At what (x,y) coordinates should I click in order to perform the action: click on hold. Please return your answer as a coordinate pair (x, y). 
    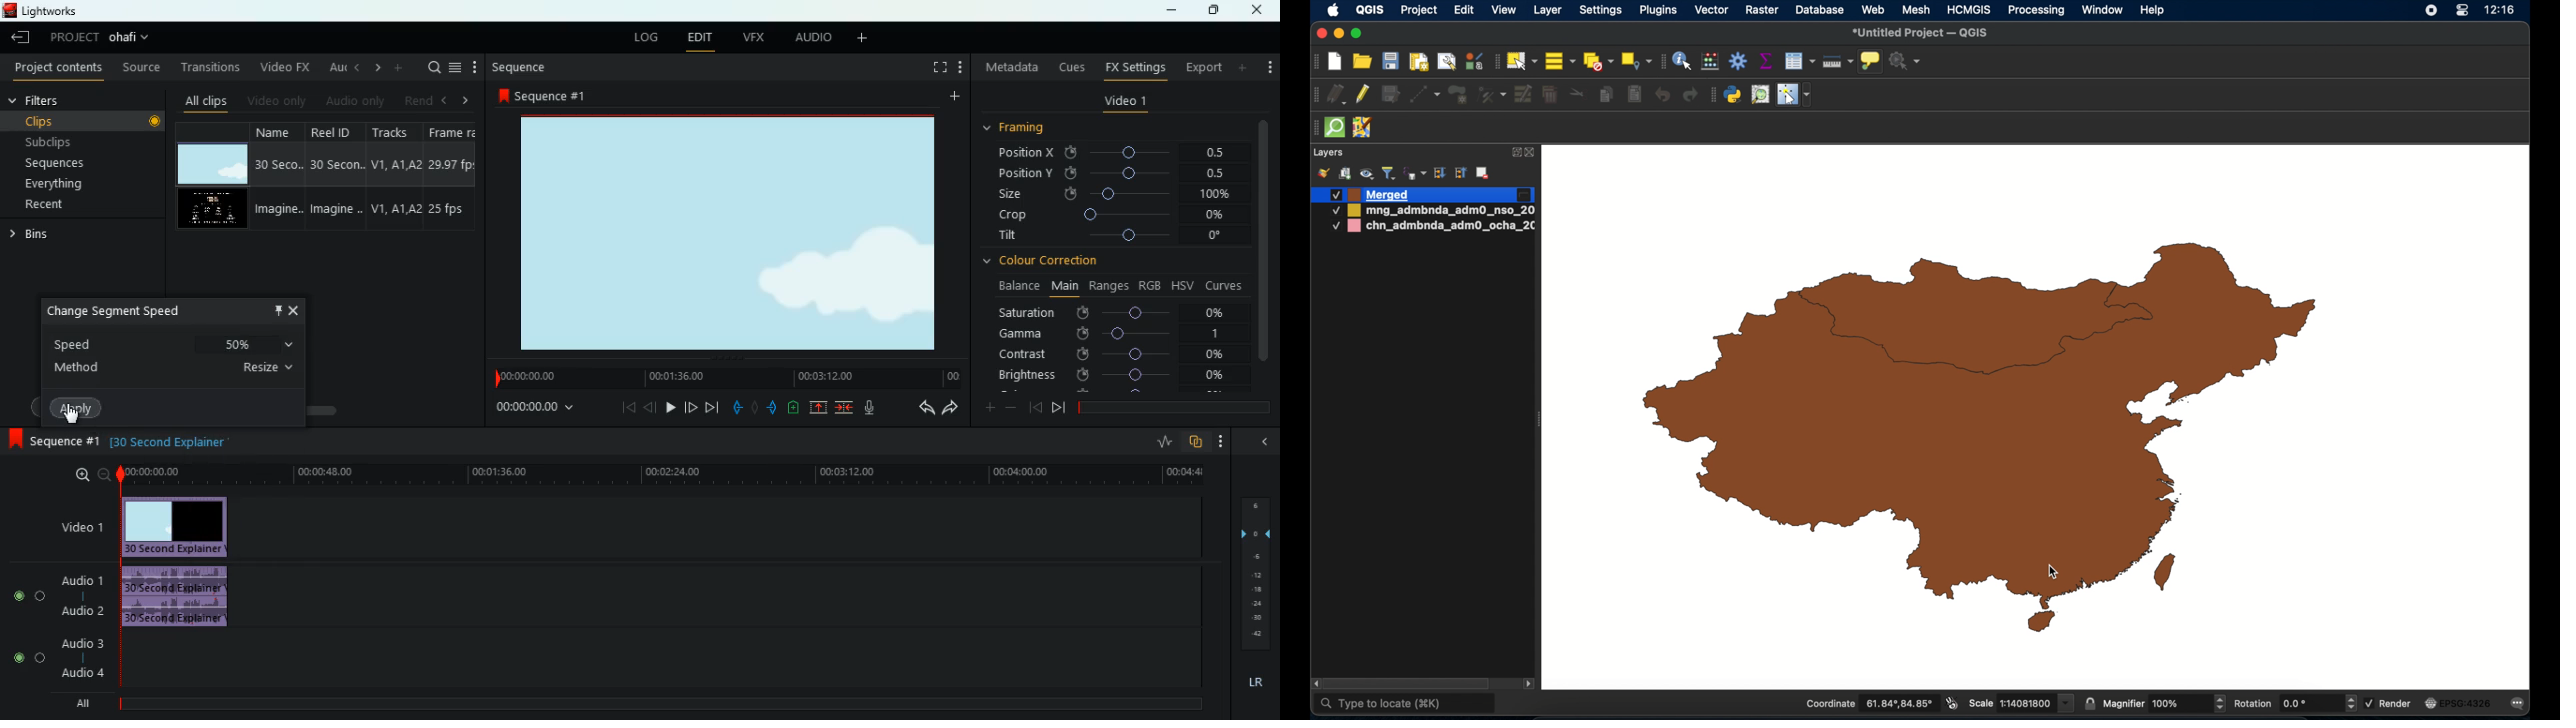
    Looking at the image, I should click on (754, 406).